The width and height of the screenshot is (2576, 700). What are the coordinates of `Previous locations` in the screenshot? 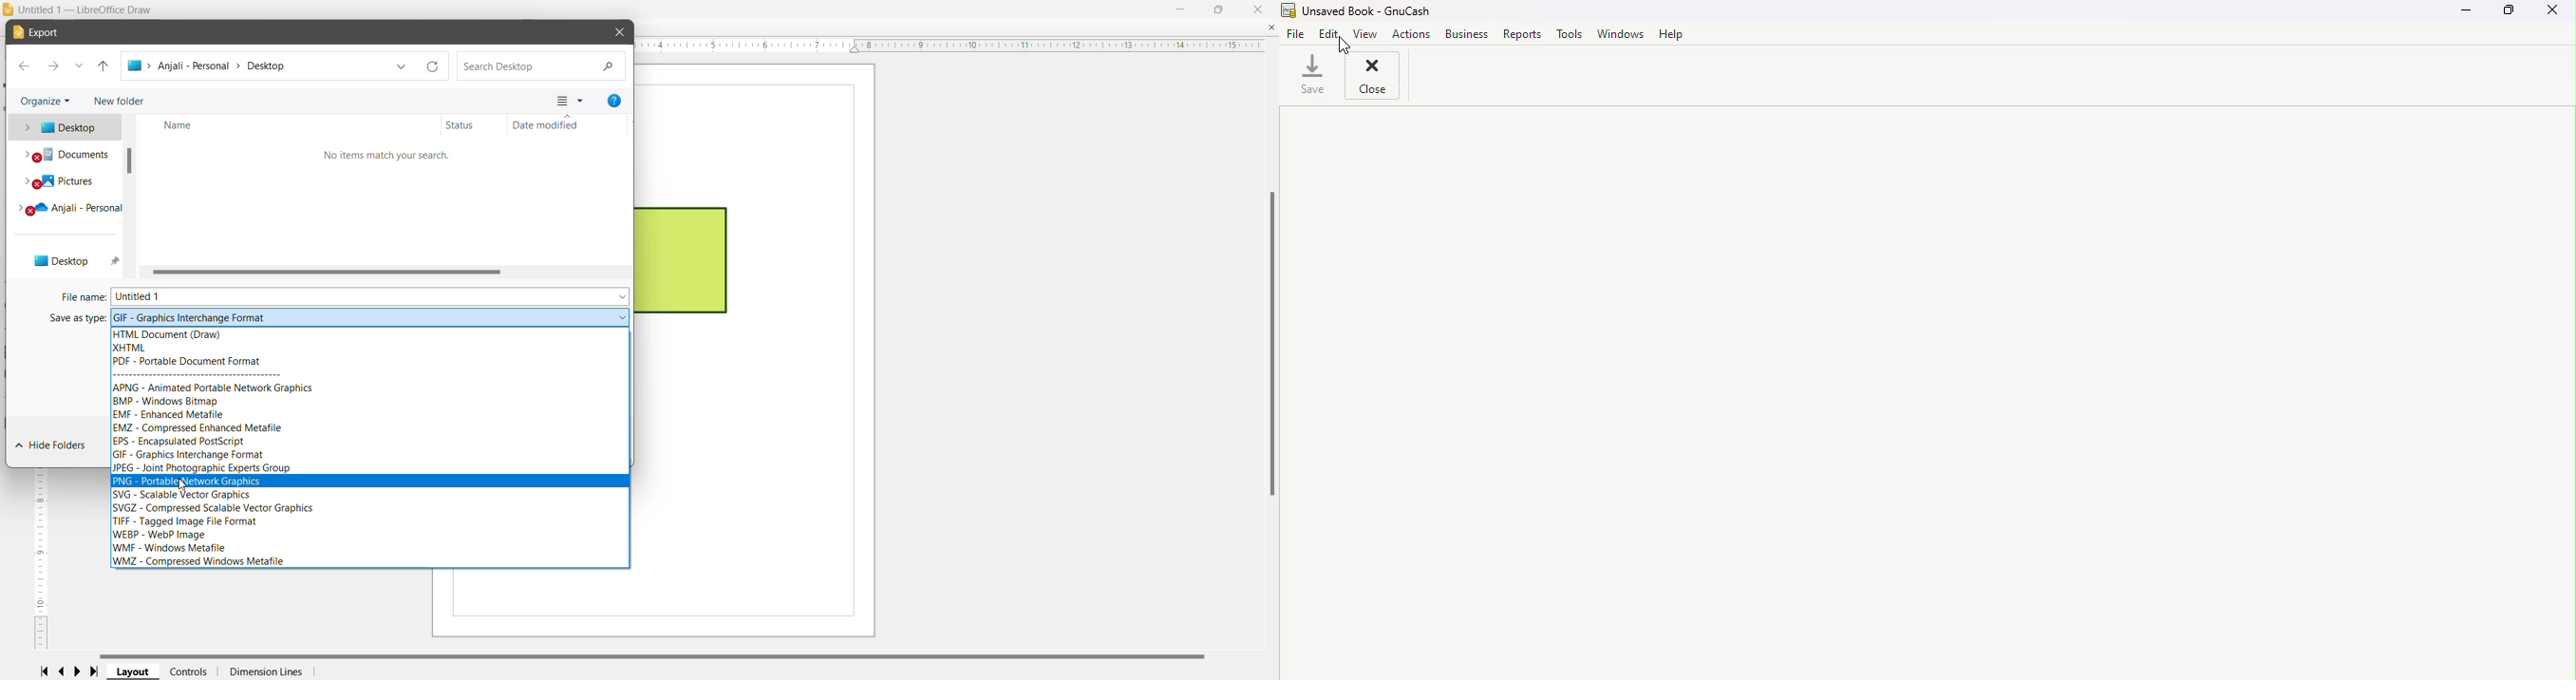 It's located at (402, 67).